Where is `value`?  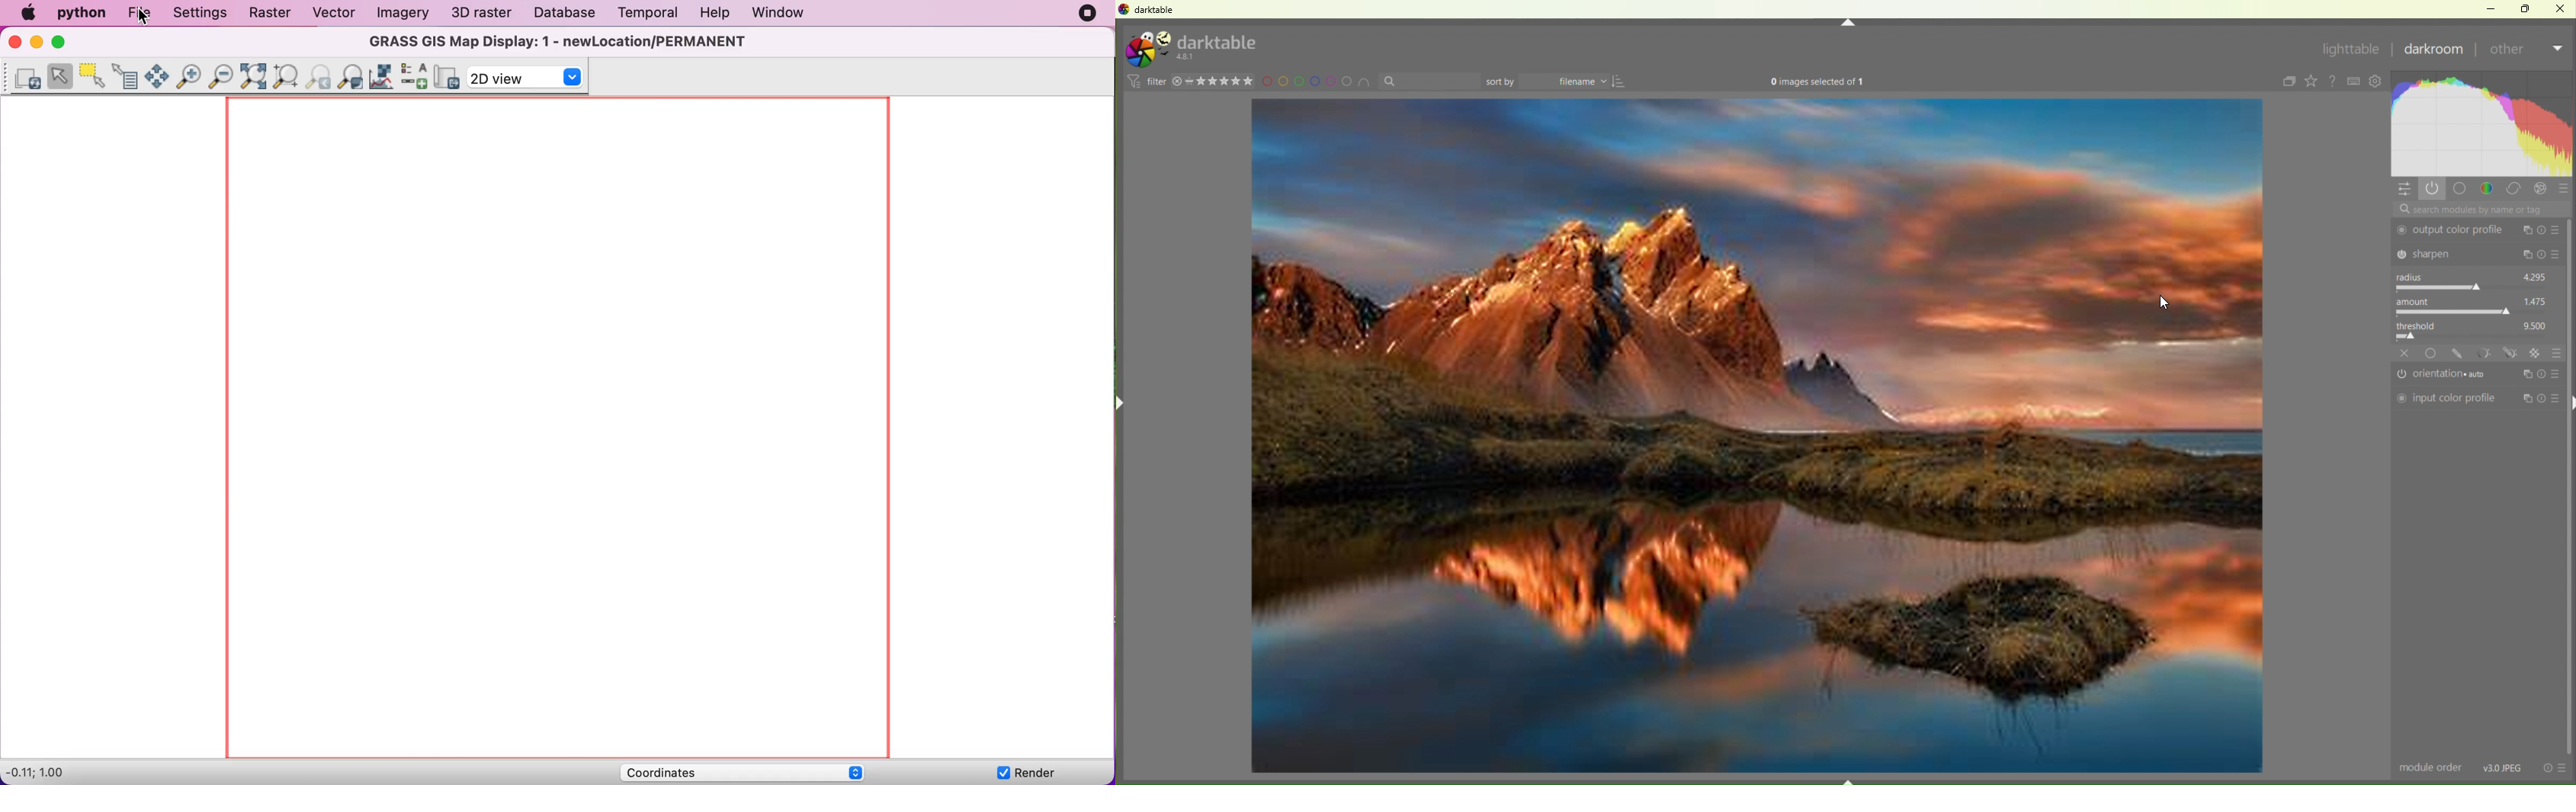 value is located at coordinates (2536, 300).